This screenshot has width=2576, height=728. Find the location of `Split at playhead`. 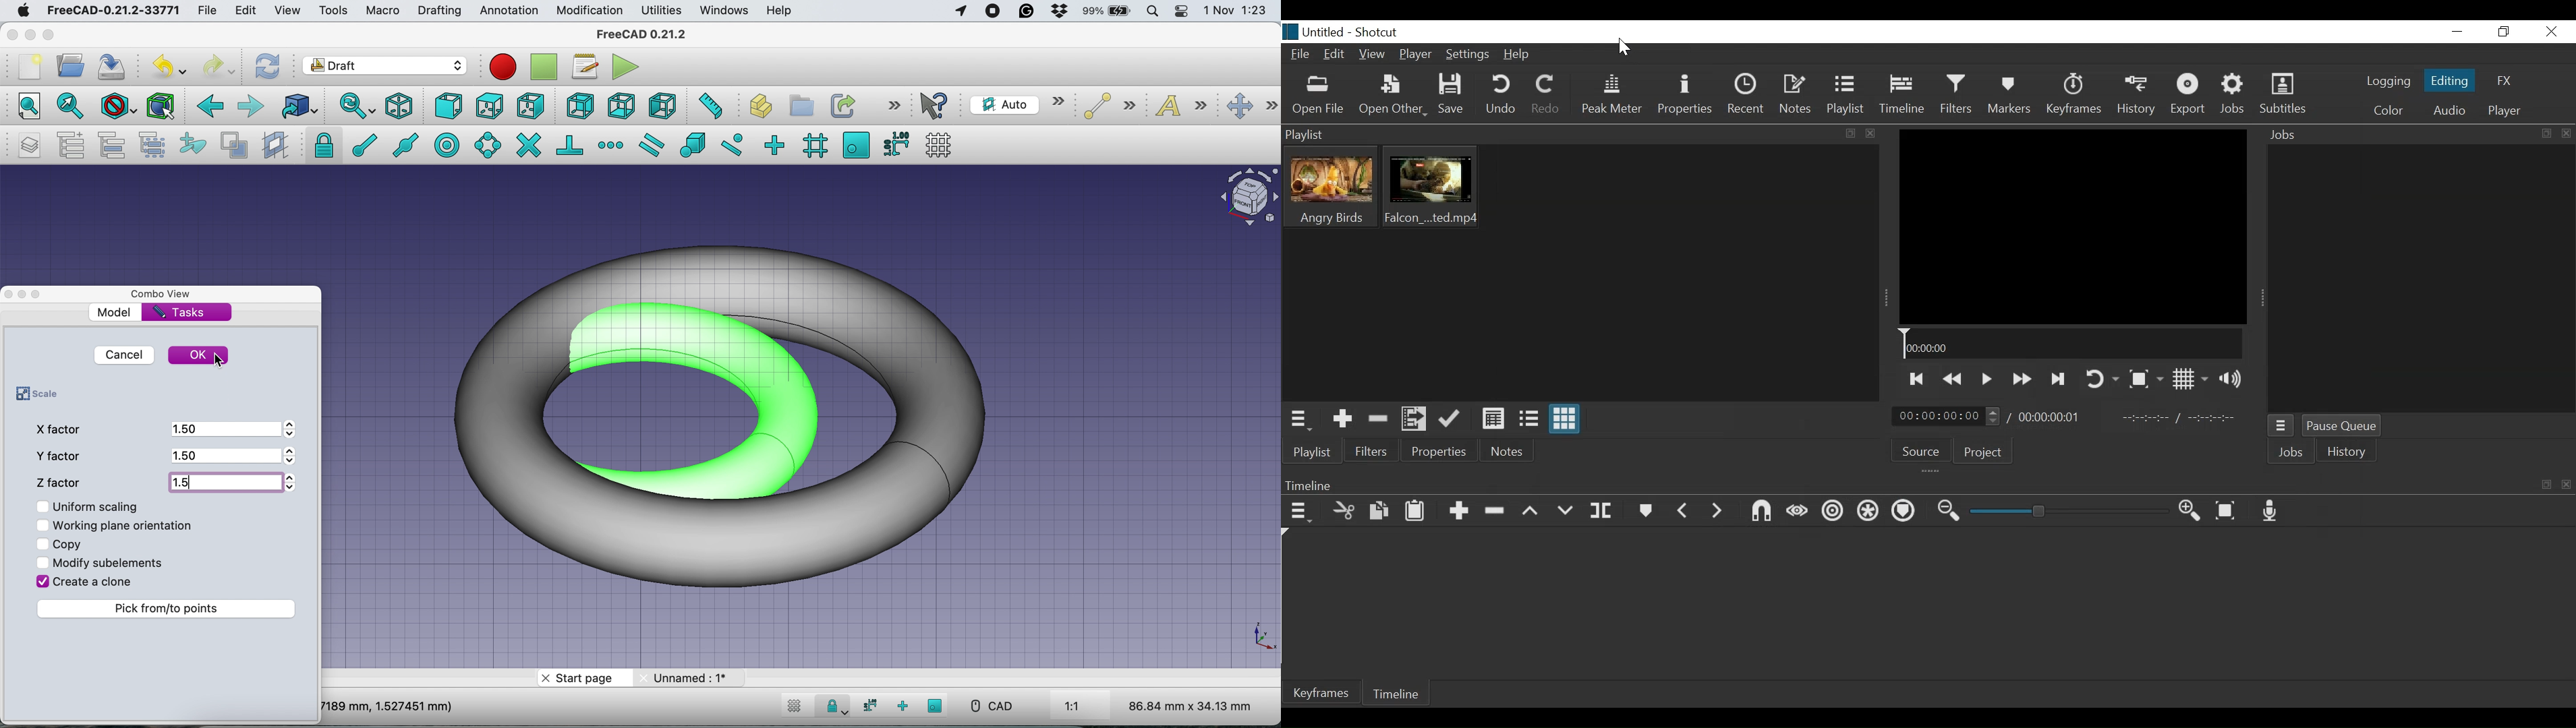

Split at playhead is located at coordinates (1601, 511).